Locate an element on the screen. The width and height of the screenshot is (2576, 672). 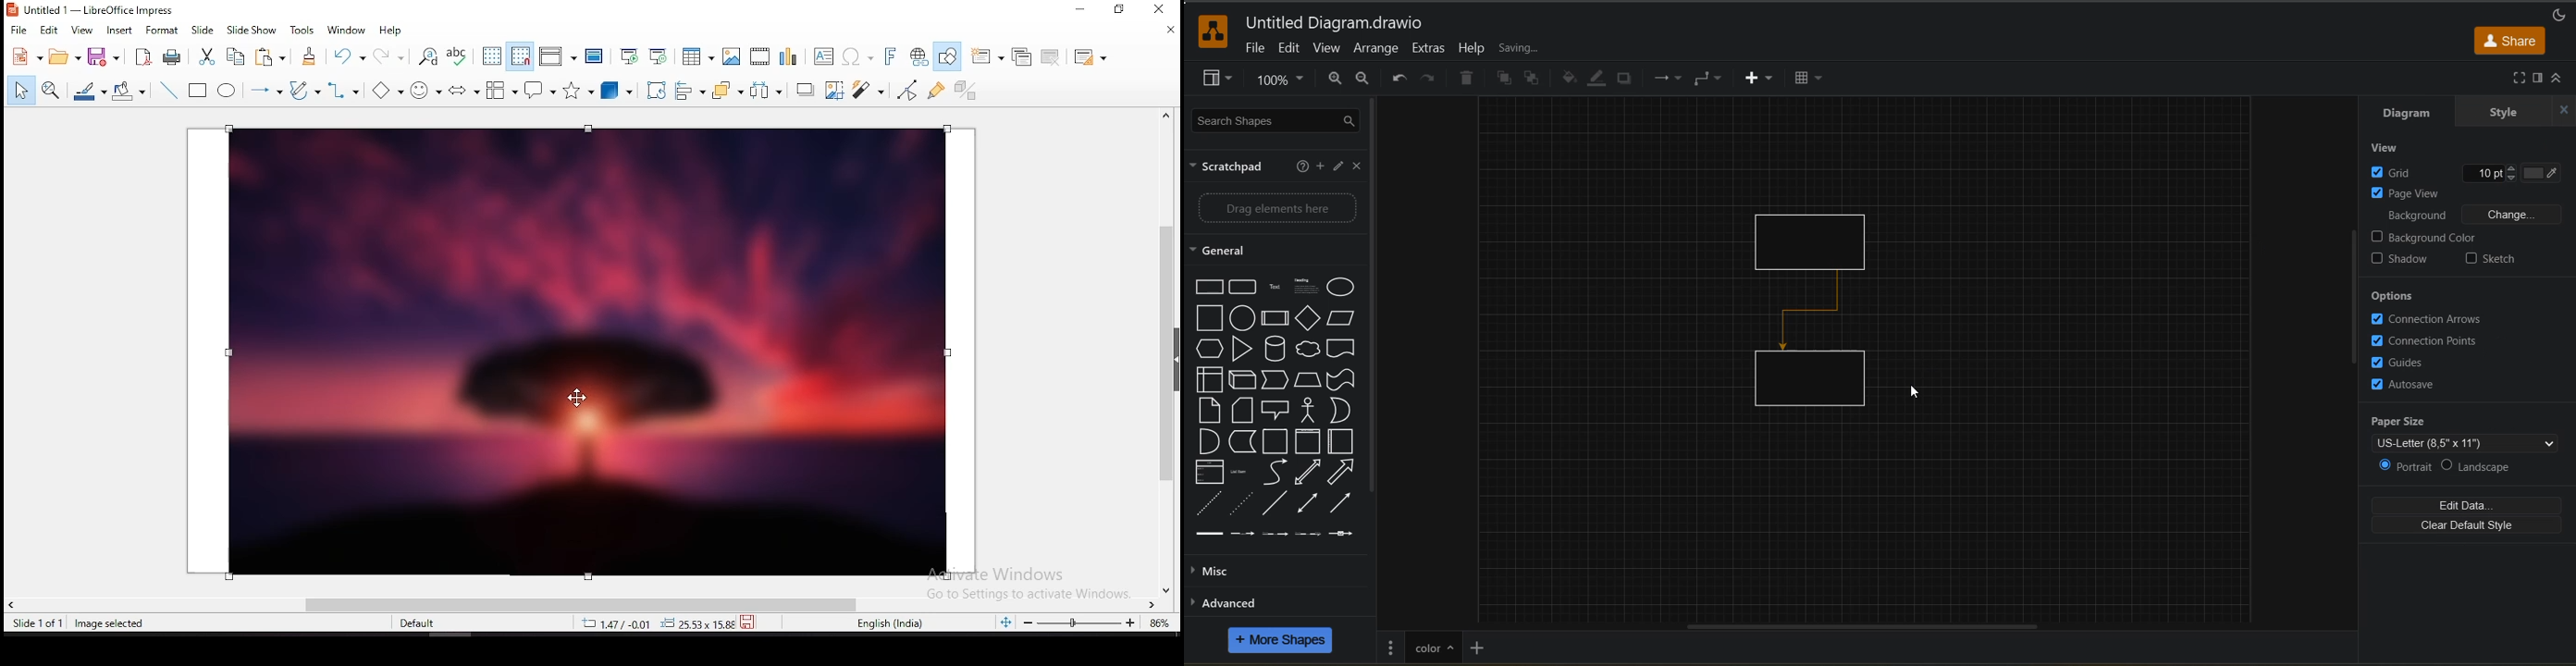
waypoints is located at coordinates (1667, 80).